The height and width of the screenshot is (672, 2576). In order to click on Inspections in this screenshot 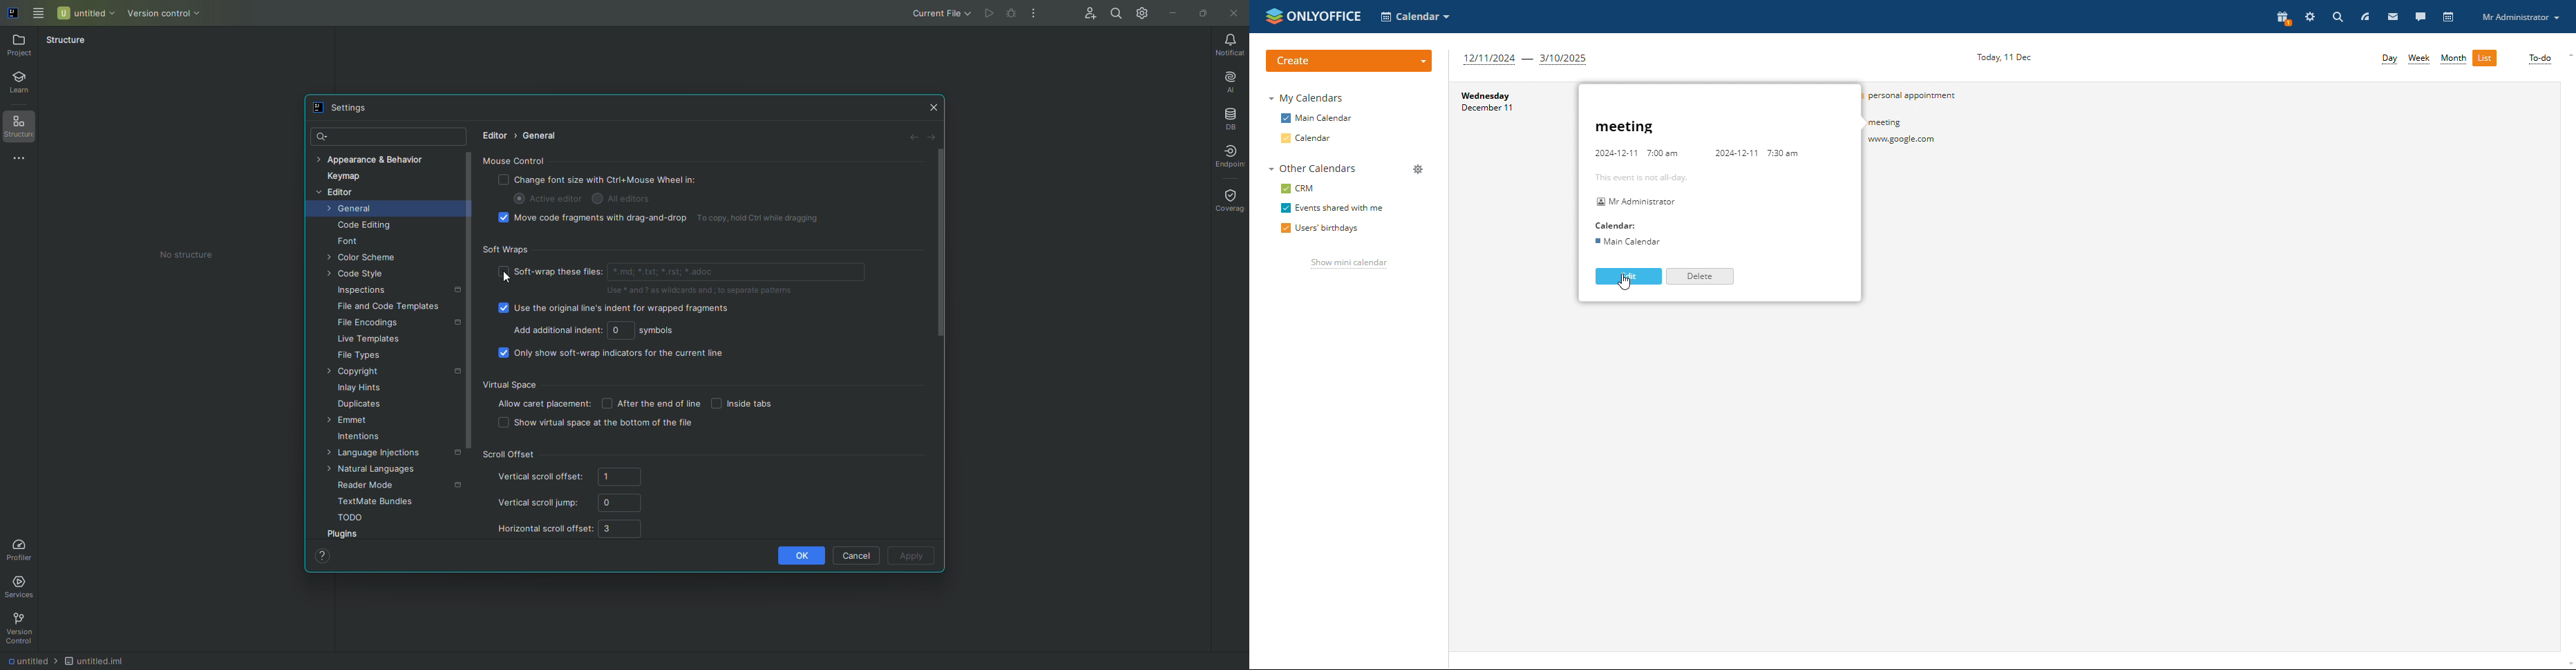, I will do `click(362, 291)`.